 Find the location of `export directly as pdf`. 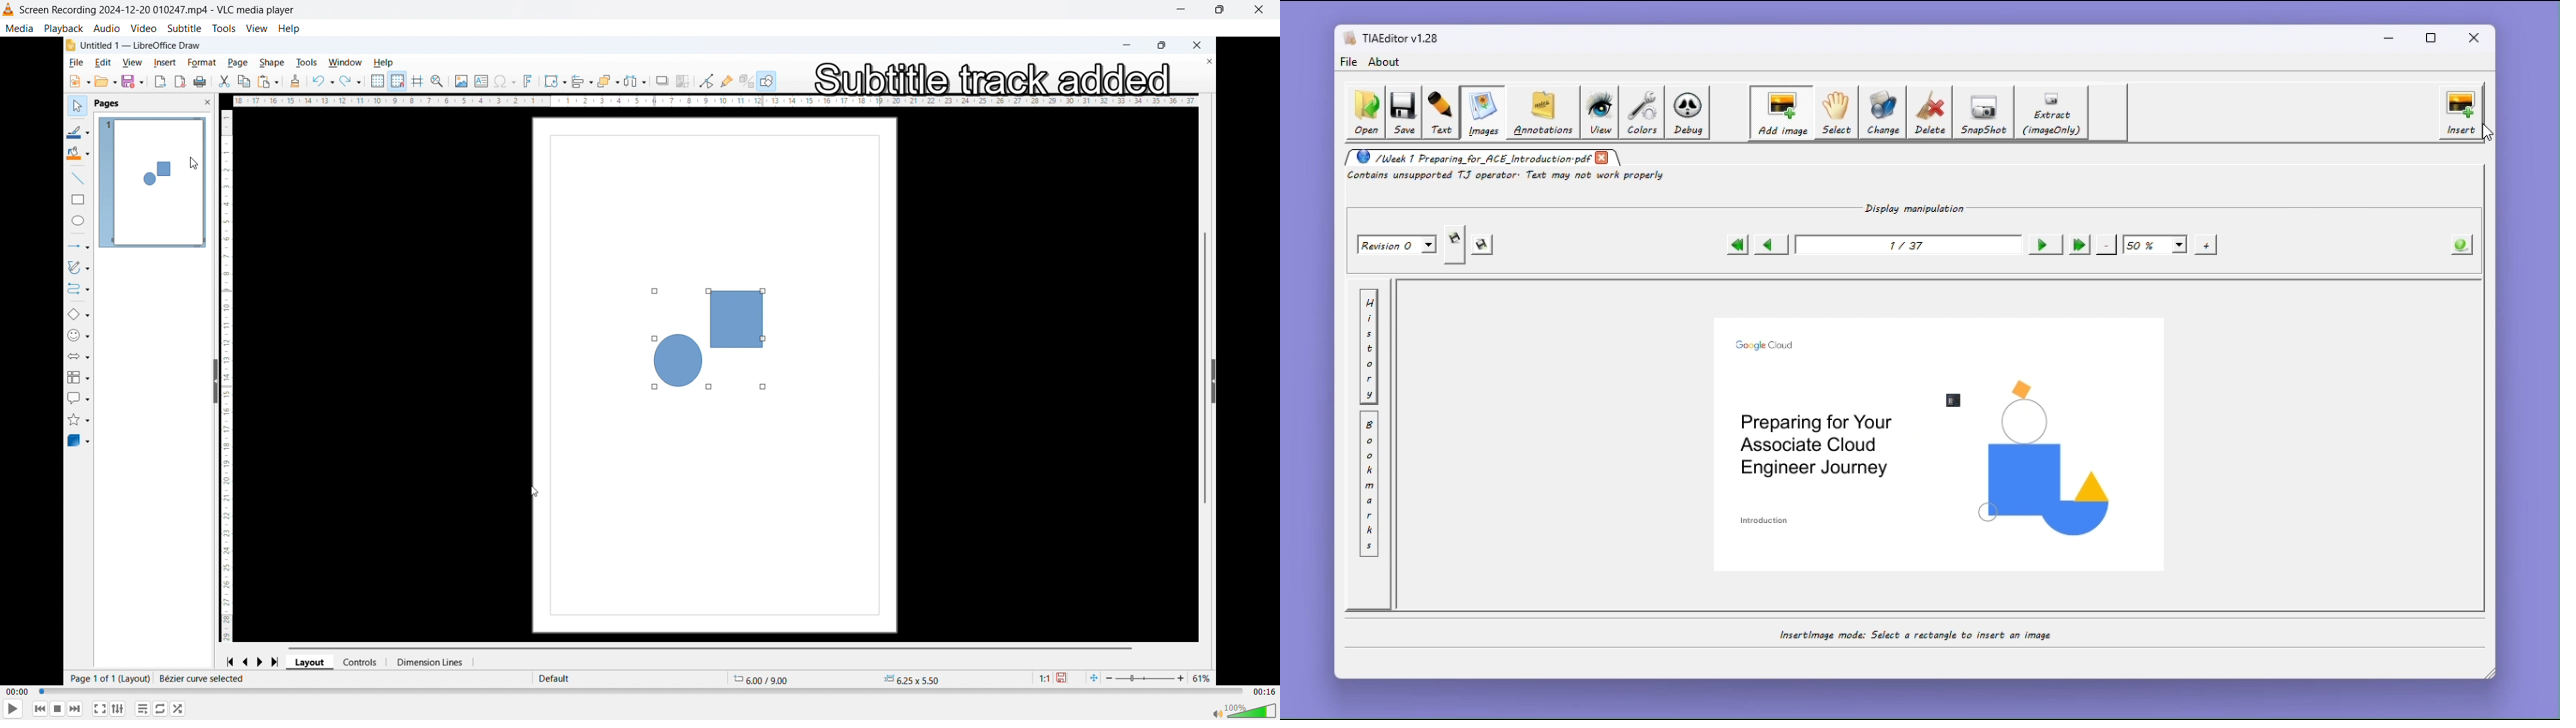

export directly as pdf is located at coordinates (181, 82).